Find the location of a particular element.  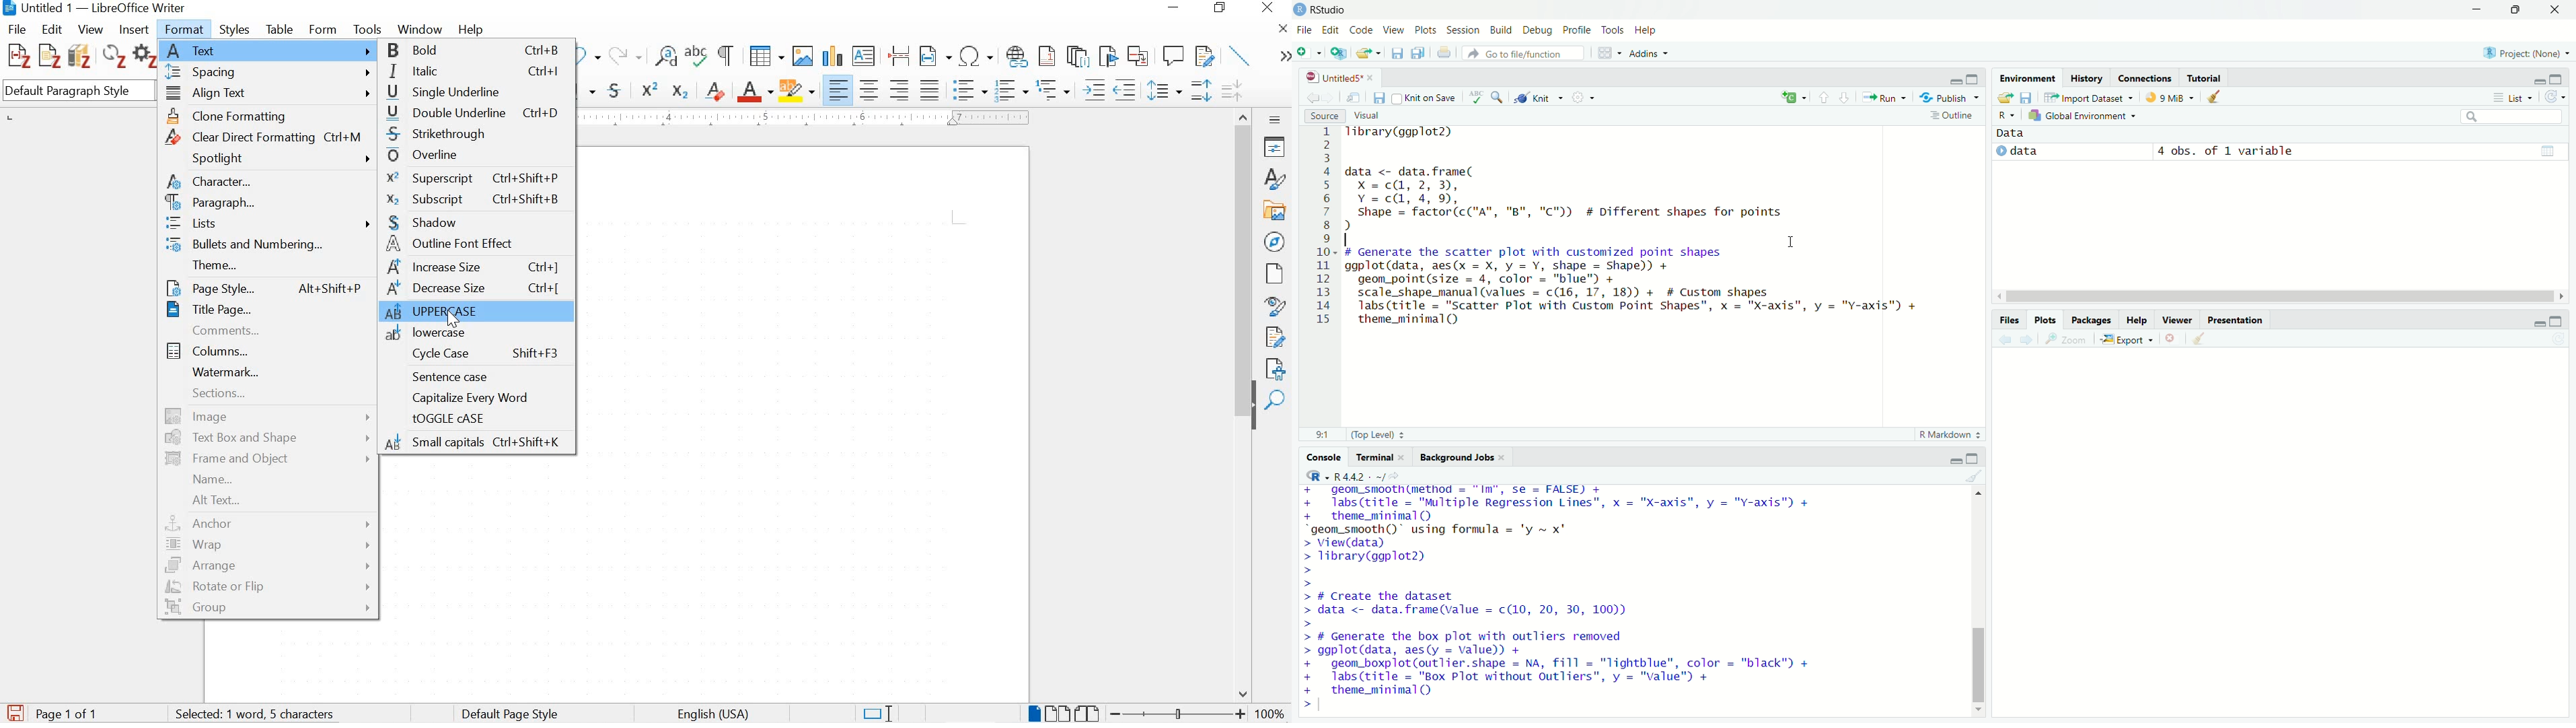

horizontal scroll bar is located at coordinates (2281, 296).